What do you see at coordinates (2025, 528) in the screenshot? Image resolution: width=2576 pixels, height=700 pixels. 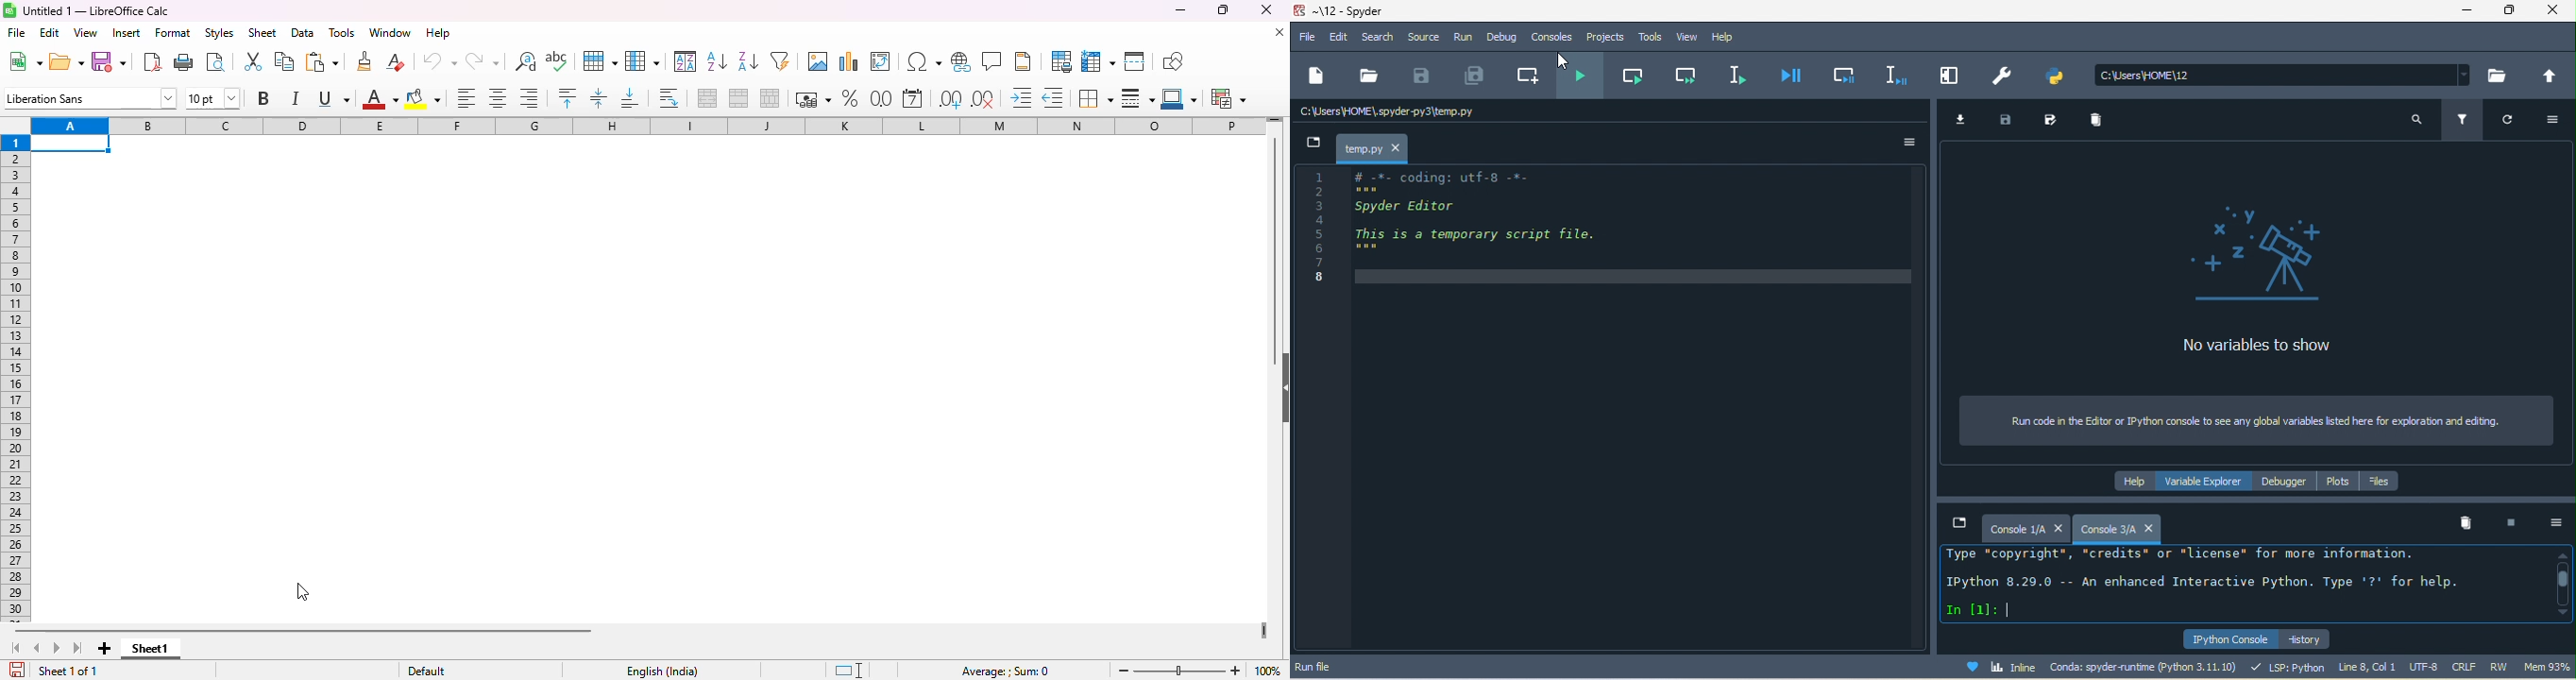 I see `console` at bounding box center [2025, 528].